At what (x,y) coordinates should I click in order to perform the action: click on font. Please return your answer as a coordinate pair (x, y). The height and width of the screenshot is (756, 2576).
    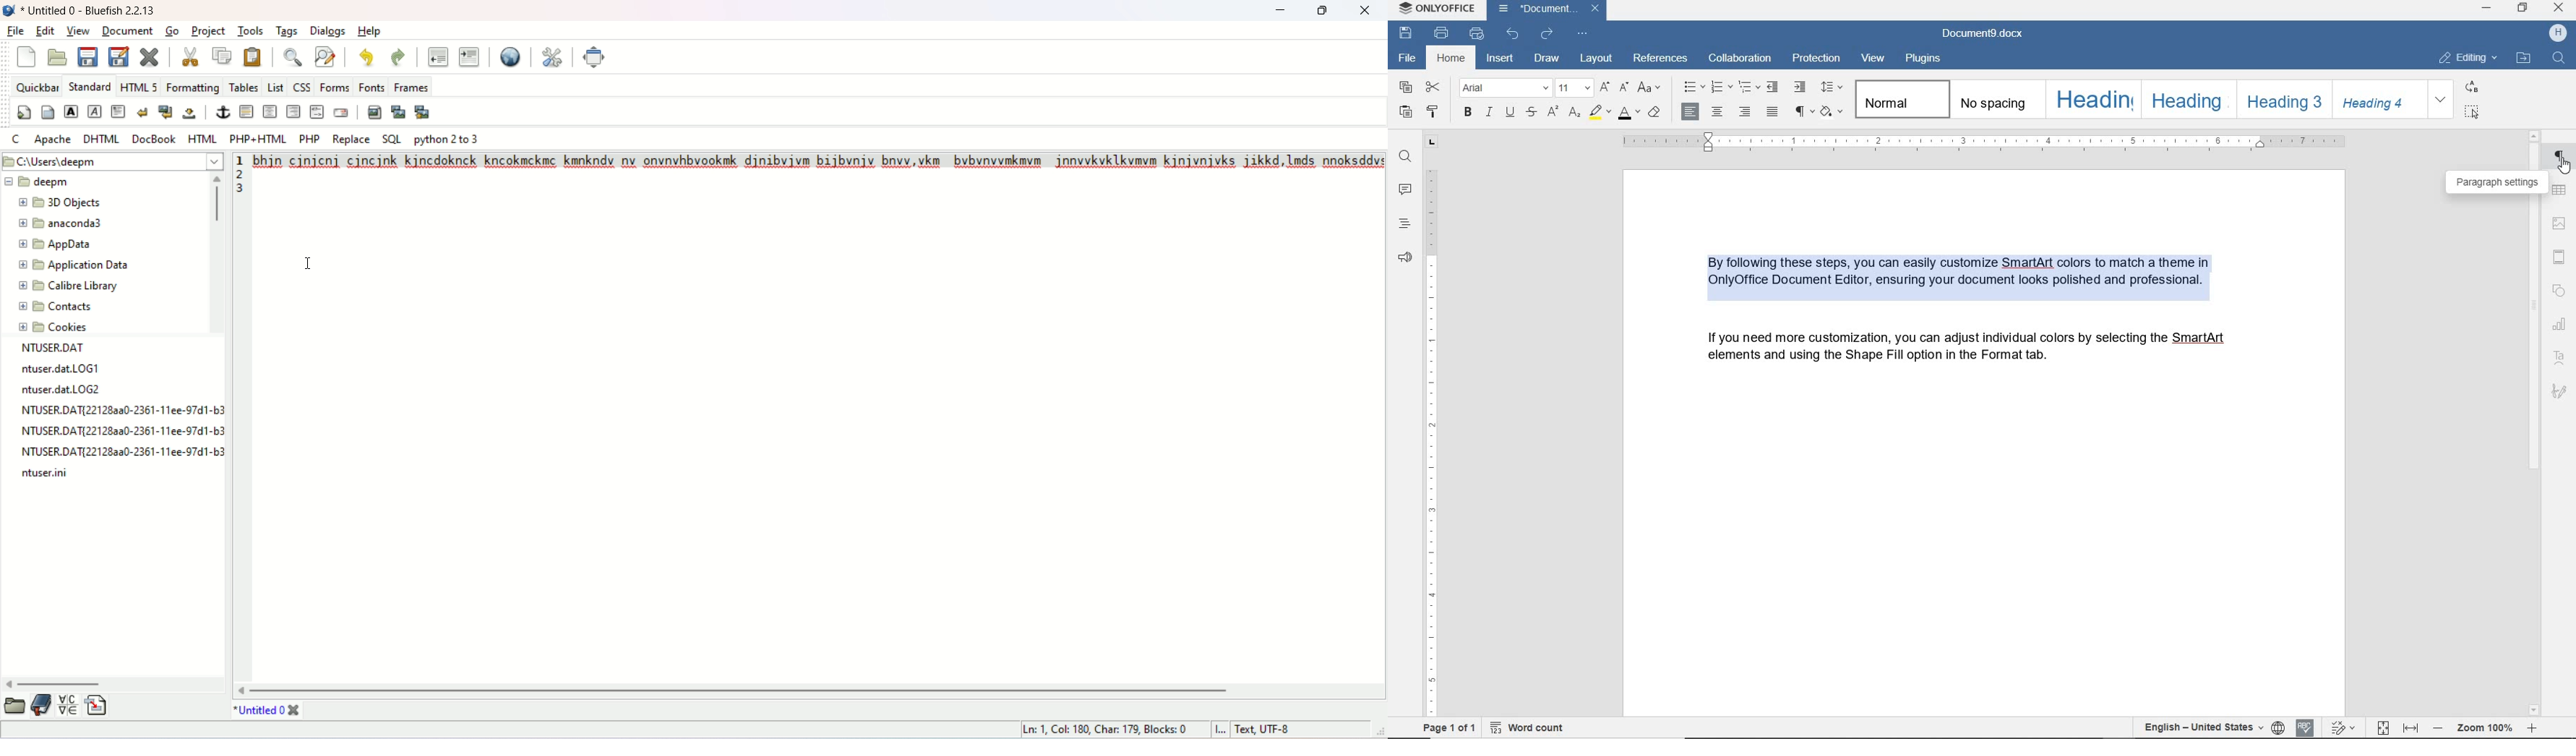
    Looking at the image, I should click on (1504, 87).